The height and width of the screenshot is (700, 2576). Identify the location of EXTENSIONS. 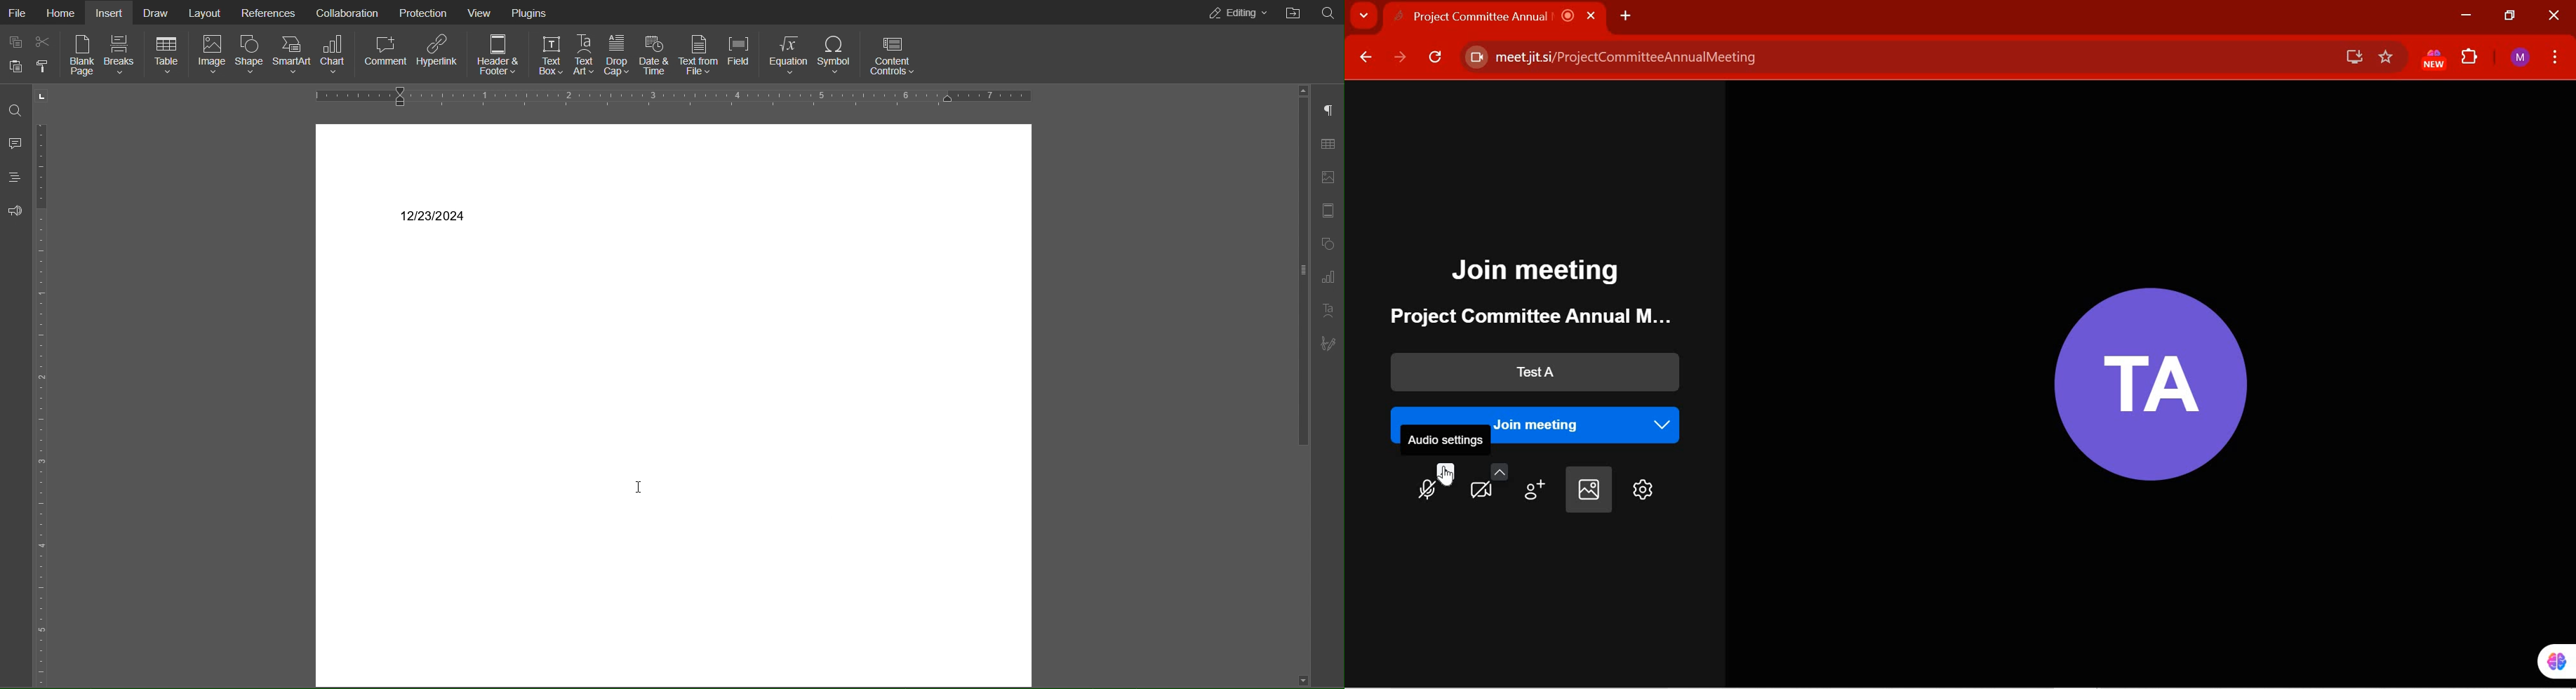
(2471, 58).